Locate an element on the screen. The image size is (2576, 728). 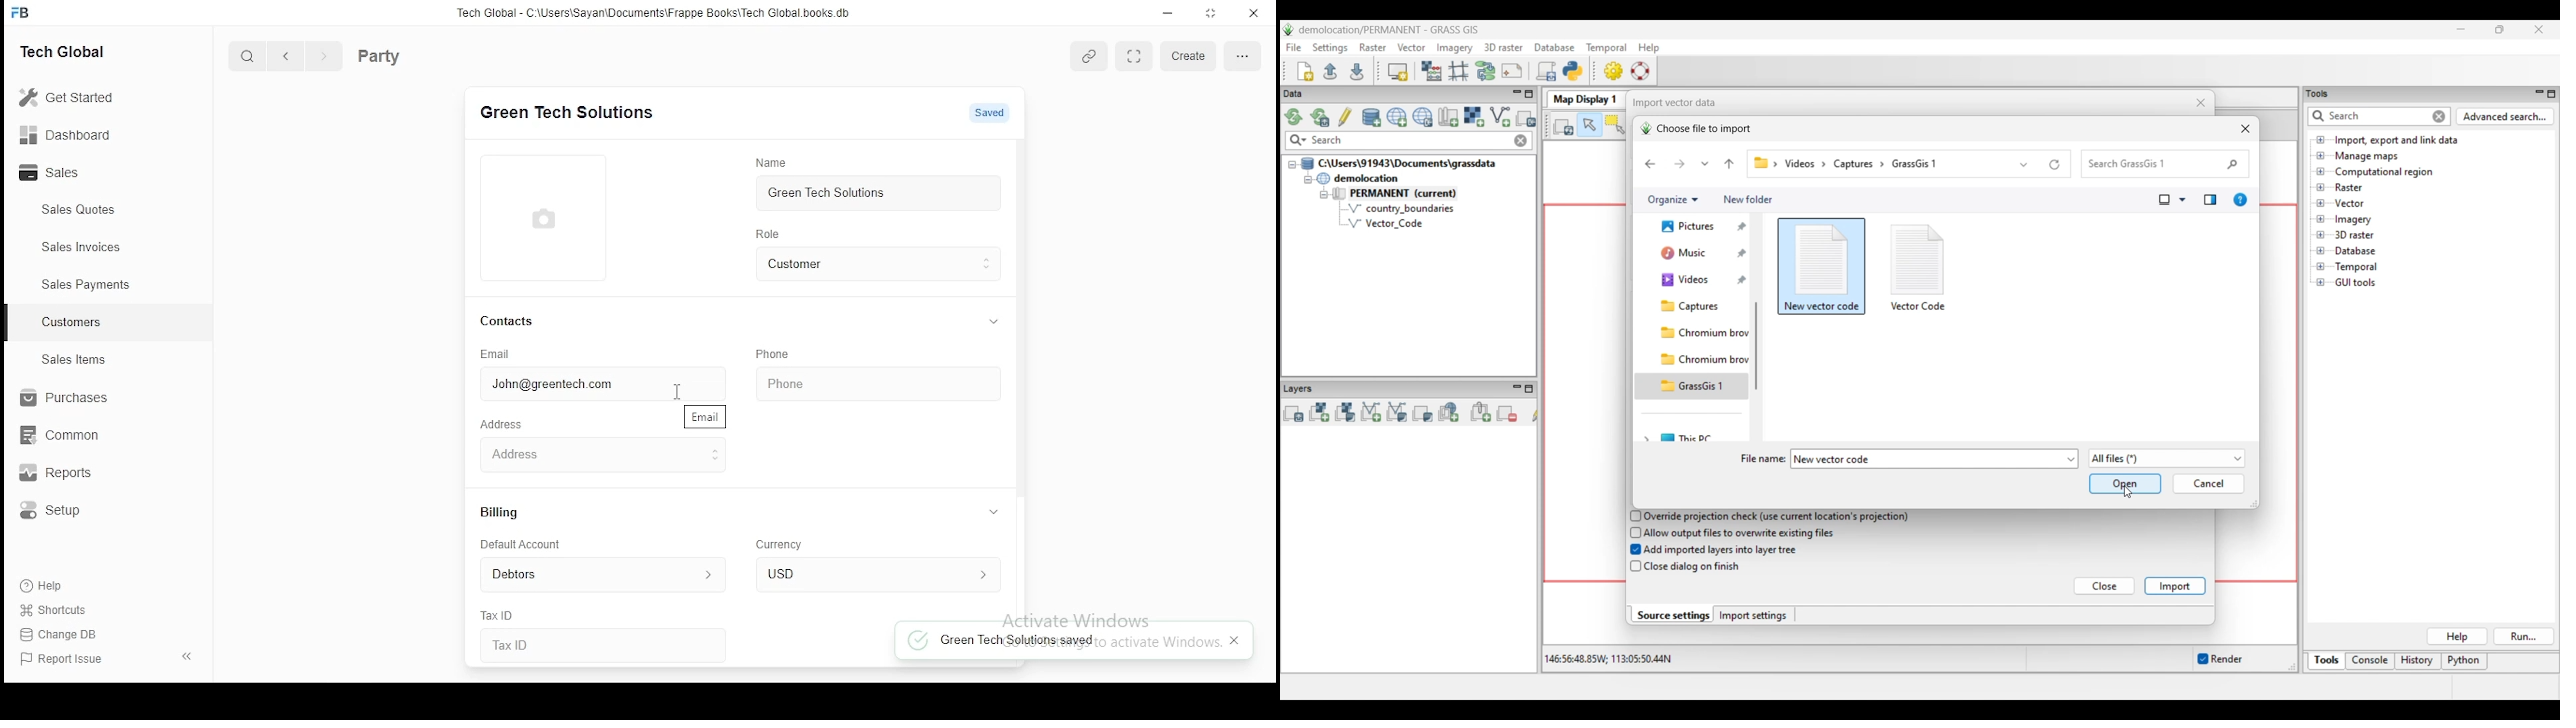
tech global - C:\users\sayan\documents\frappeboks\techgobalbooks.db is located at coordinates (655, 13).